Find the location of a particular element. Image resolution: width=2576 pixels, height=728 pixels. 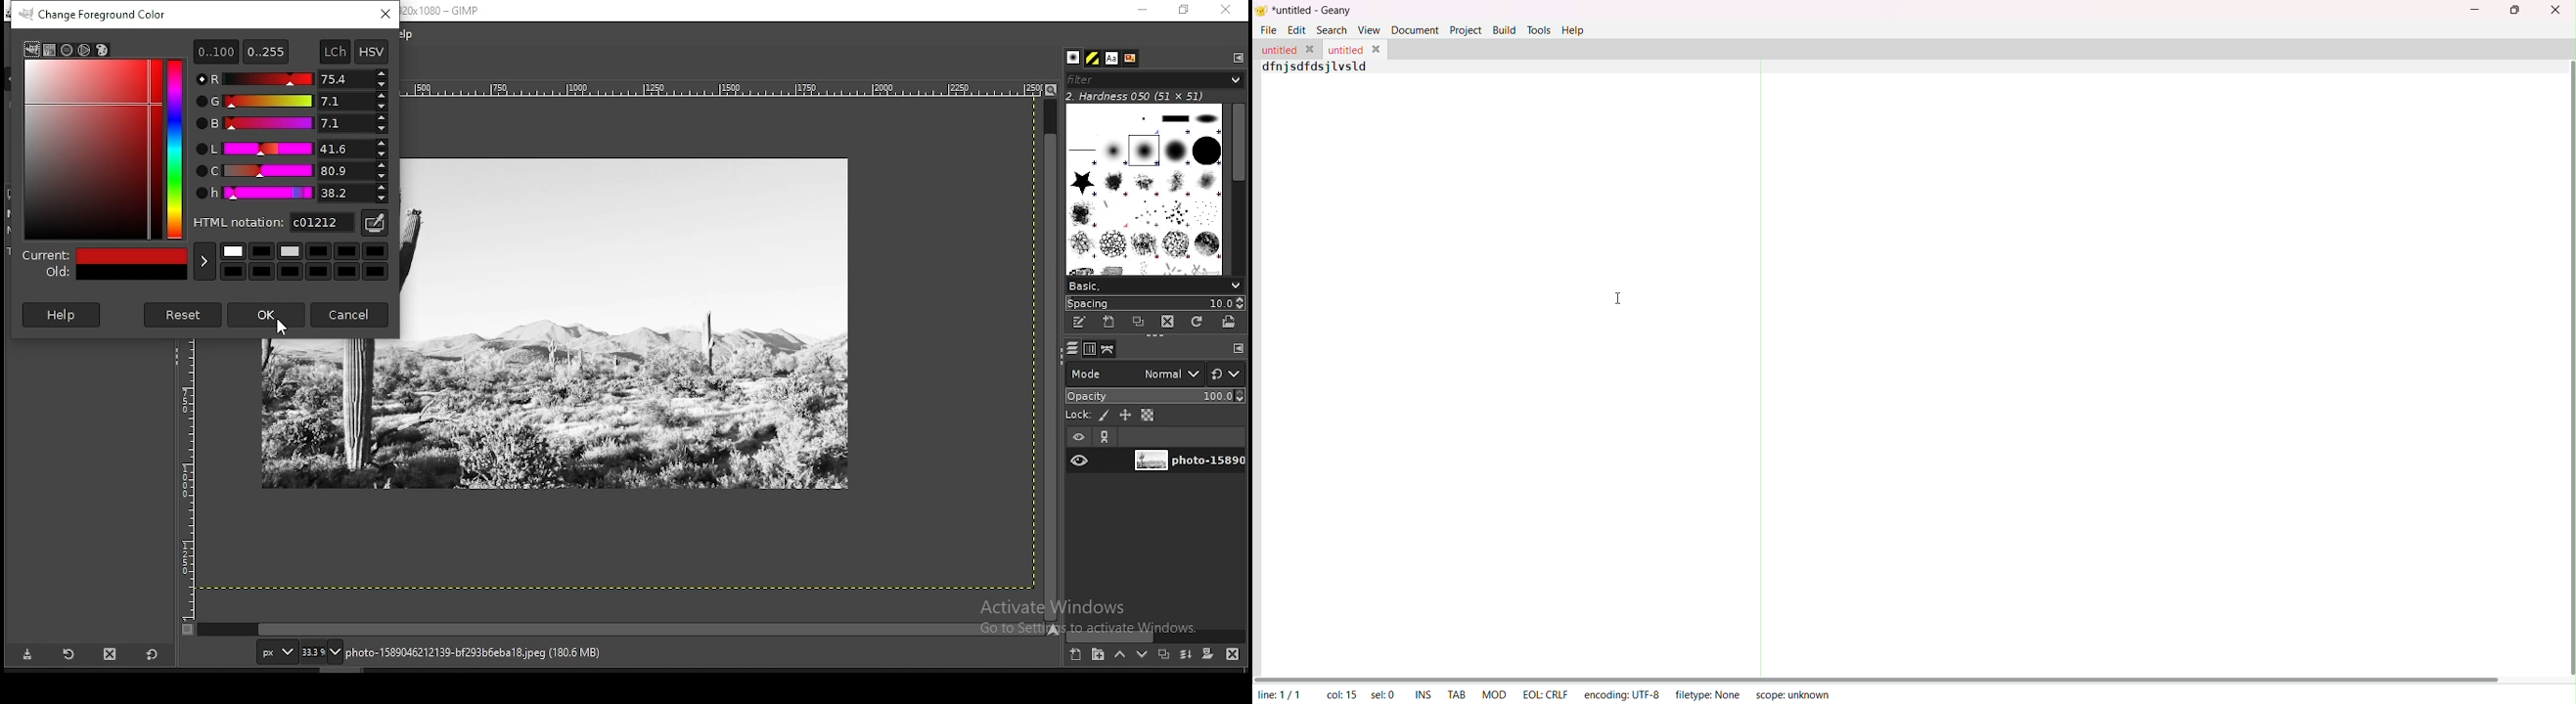

TAB is located at coordinates (1458, 692).